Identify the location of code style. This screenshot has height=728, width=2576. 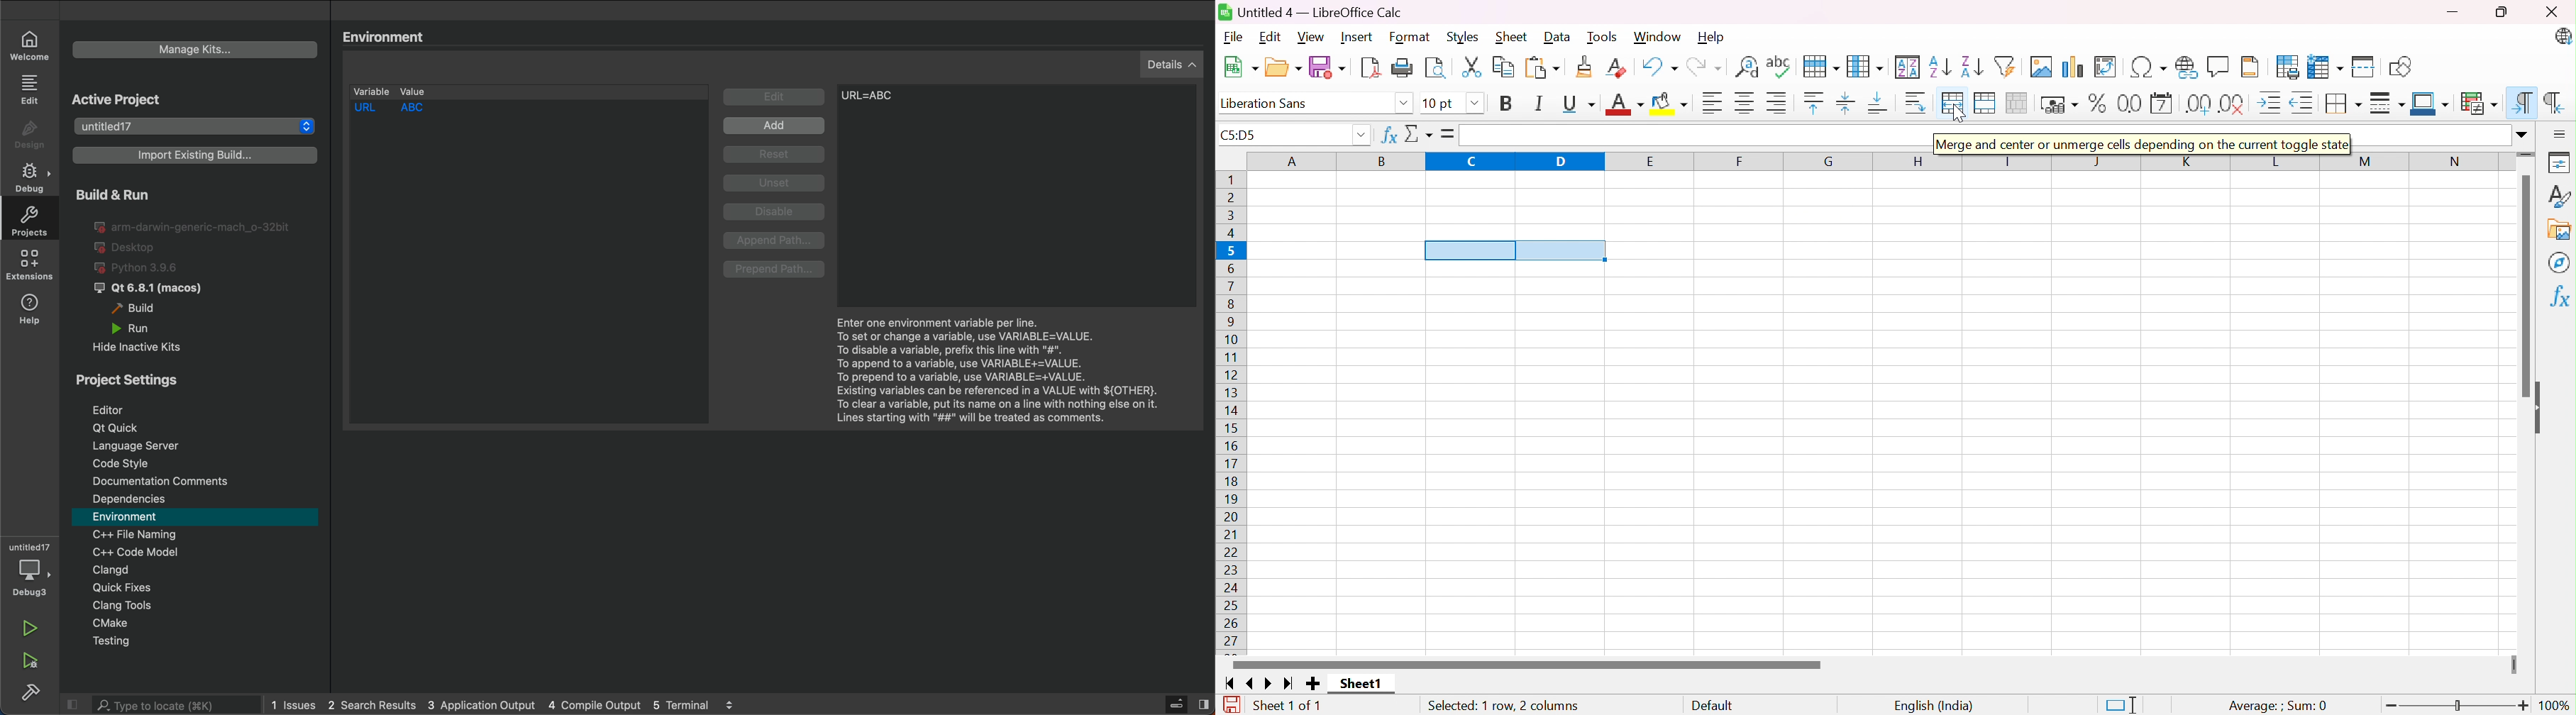
(198, 462).